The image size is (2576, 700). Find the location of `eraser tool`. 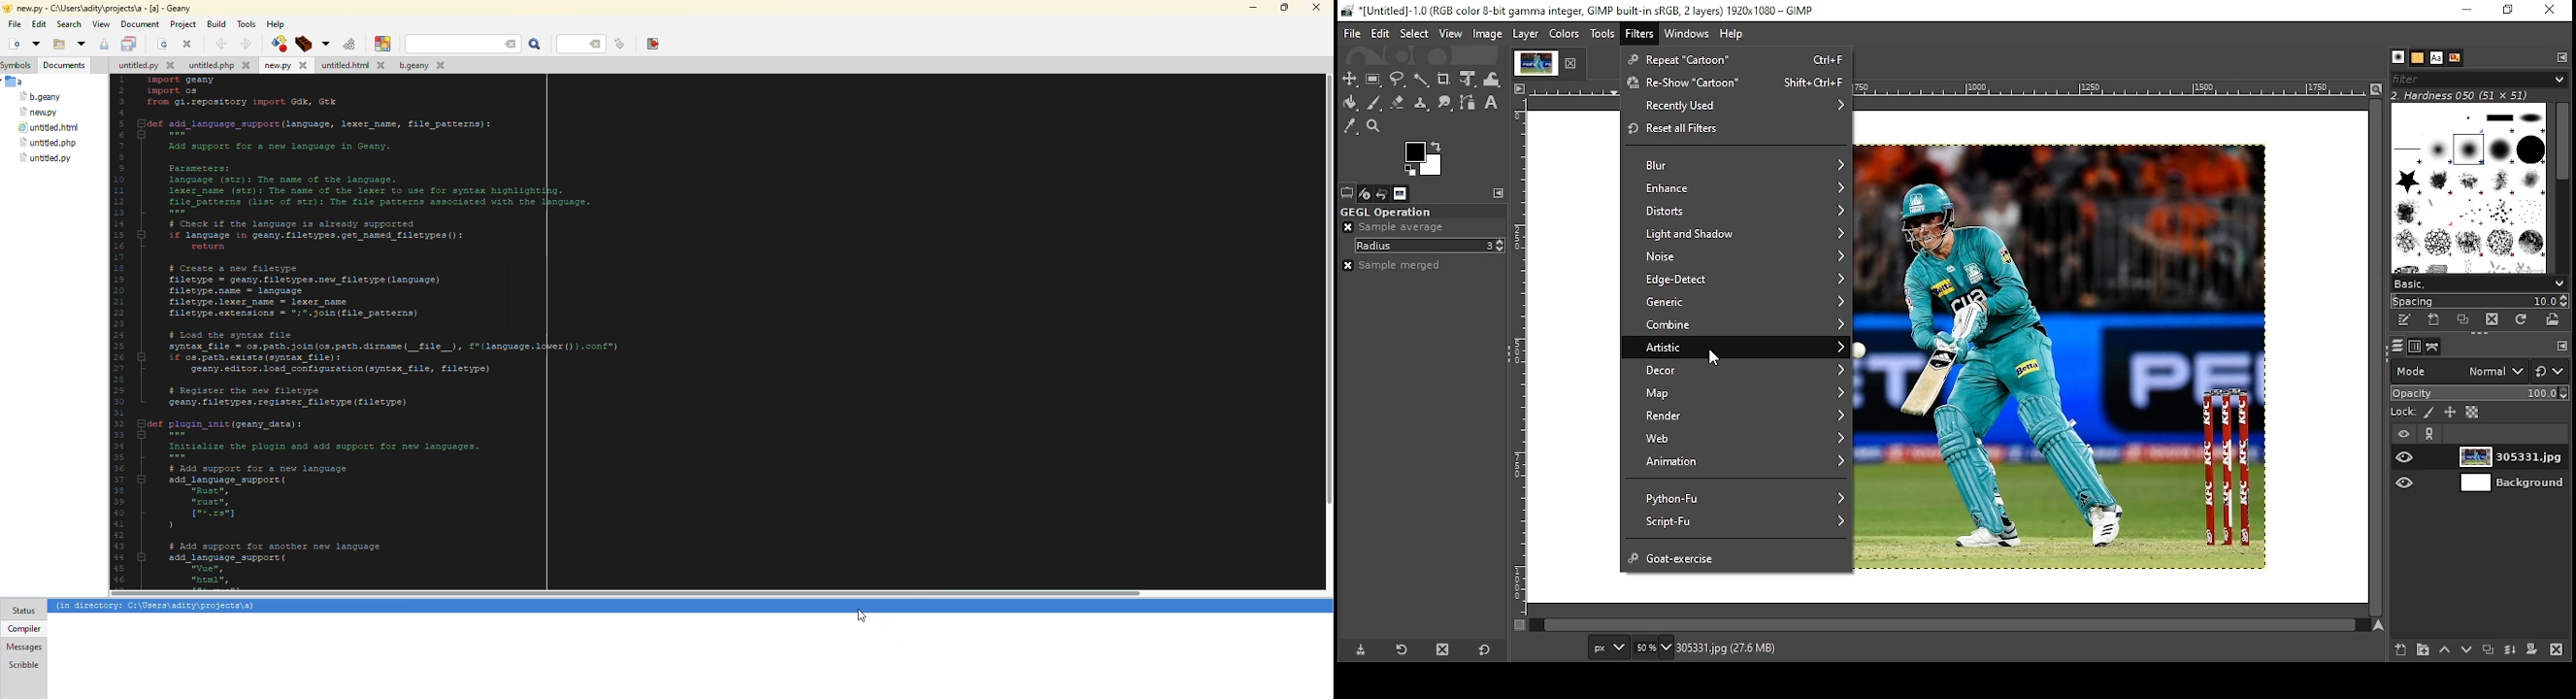

eraser tool is located at coordinates (1397, 102).